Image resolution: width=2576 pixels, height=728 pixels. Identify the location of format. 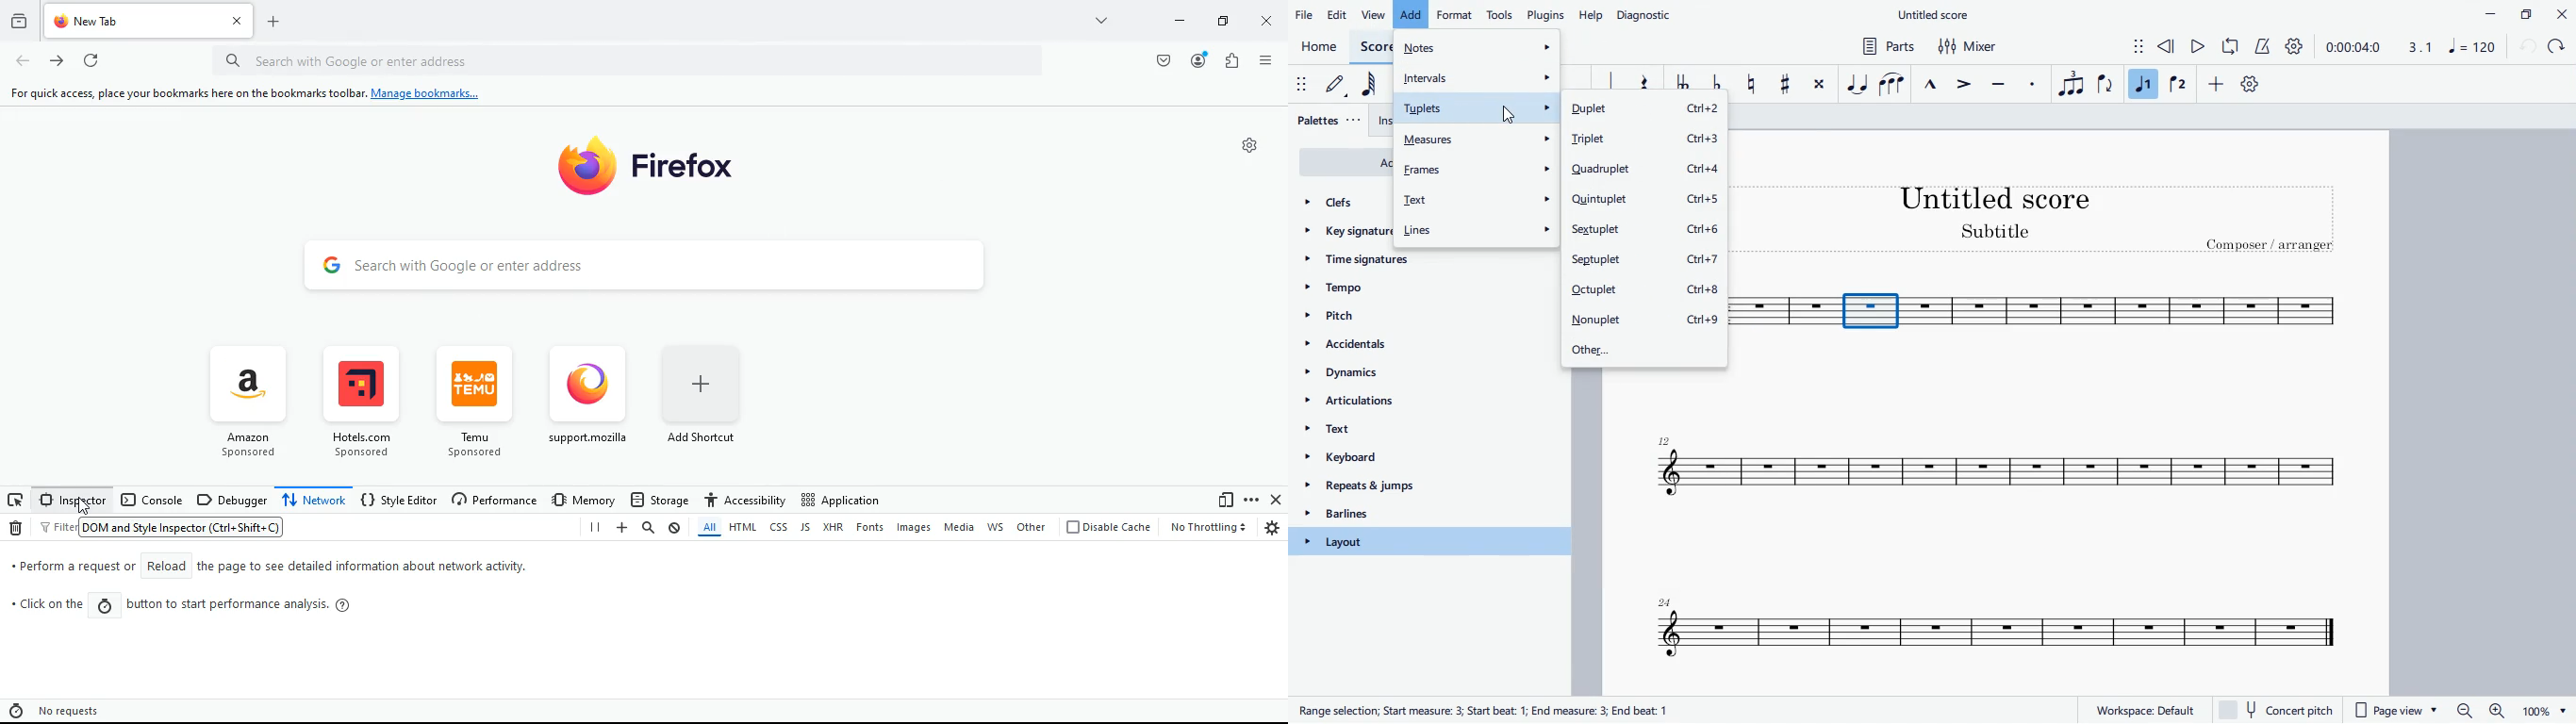
(1455, 13).